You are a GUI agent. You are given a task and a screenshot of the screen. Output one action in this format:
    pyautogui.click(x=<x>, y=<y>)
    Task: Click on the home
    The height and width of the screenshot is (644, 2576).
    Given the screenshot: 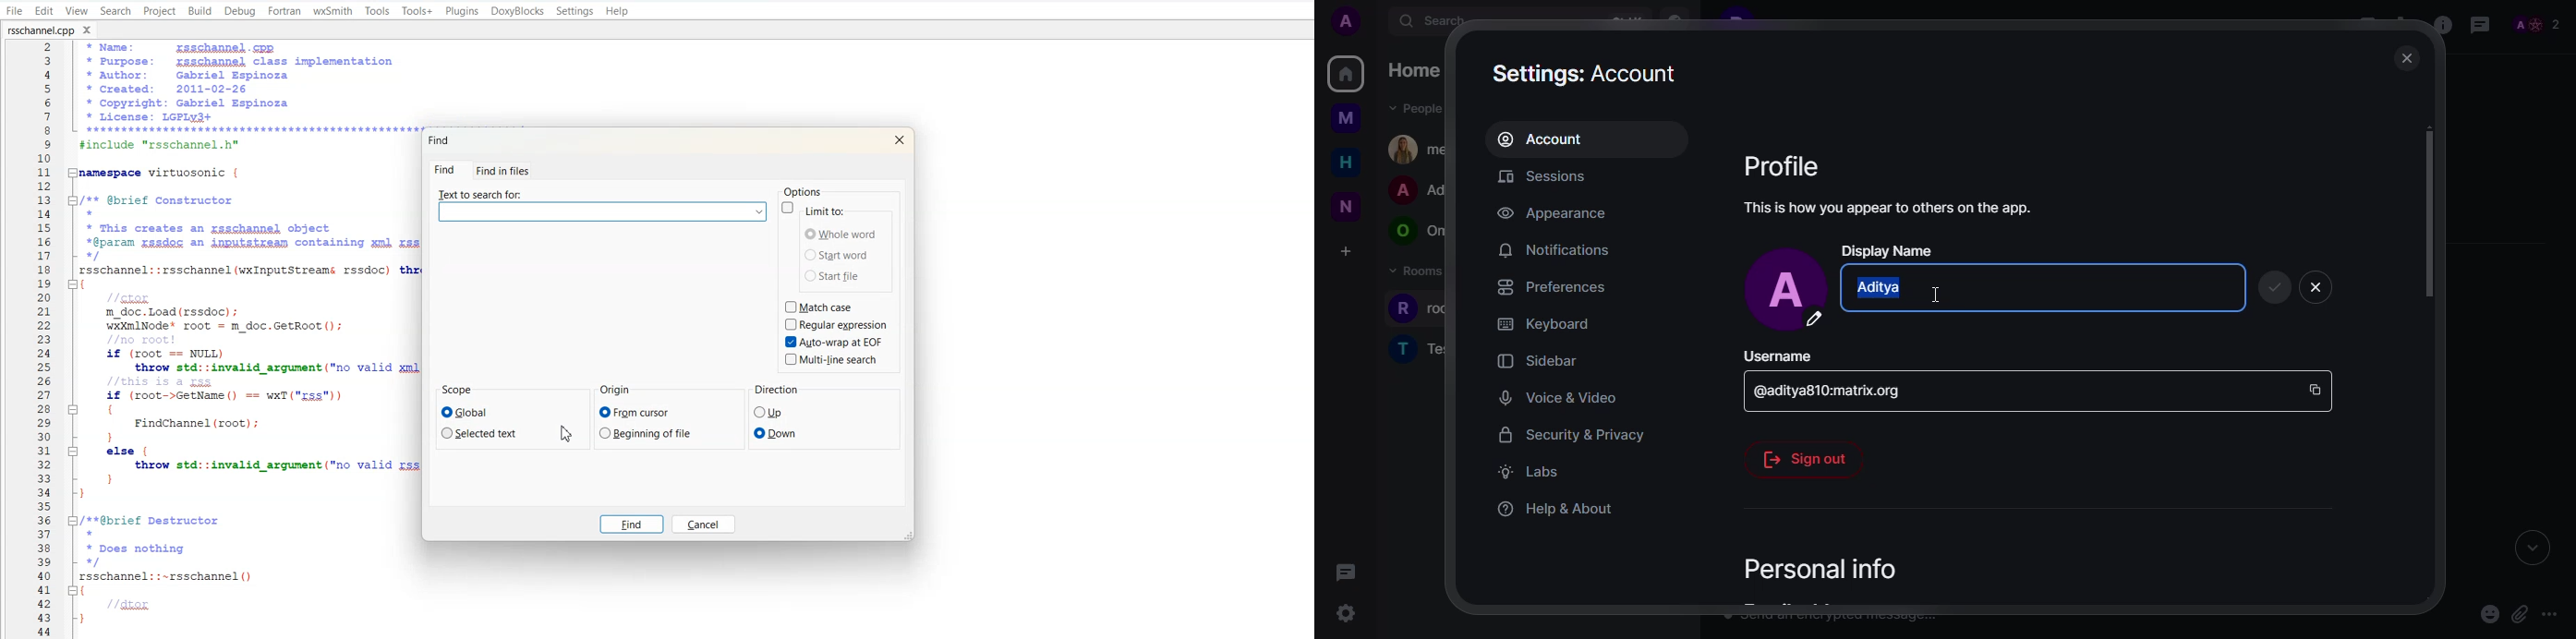 What is the action you would take?
    pyautogui.click(x=1344, y=163)
    